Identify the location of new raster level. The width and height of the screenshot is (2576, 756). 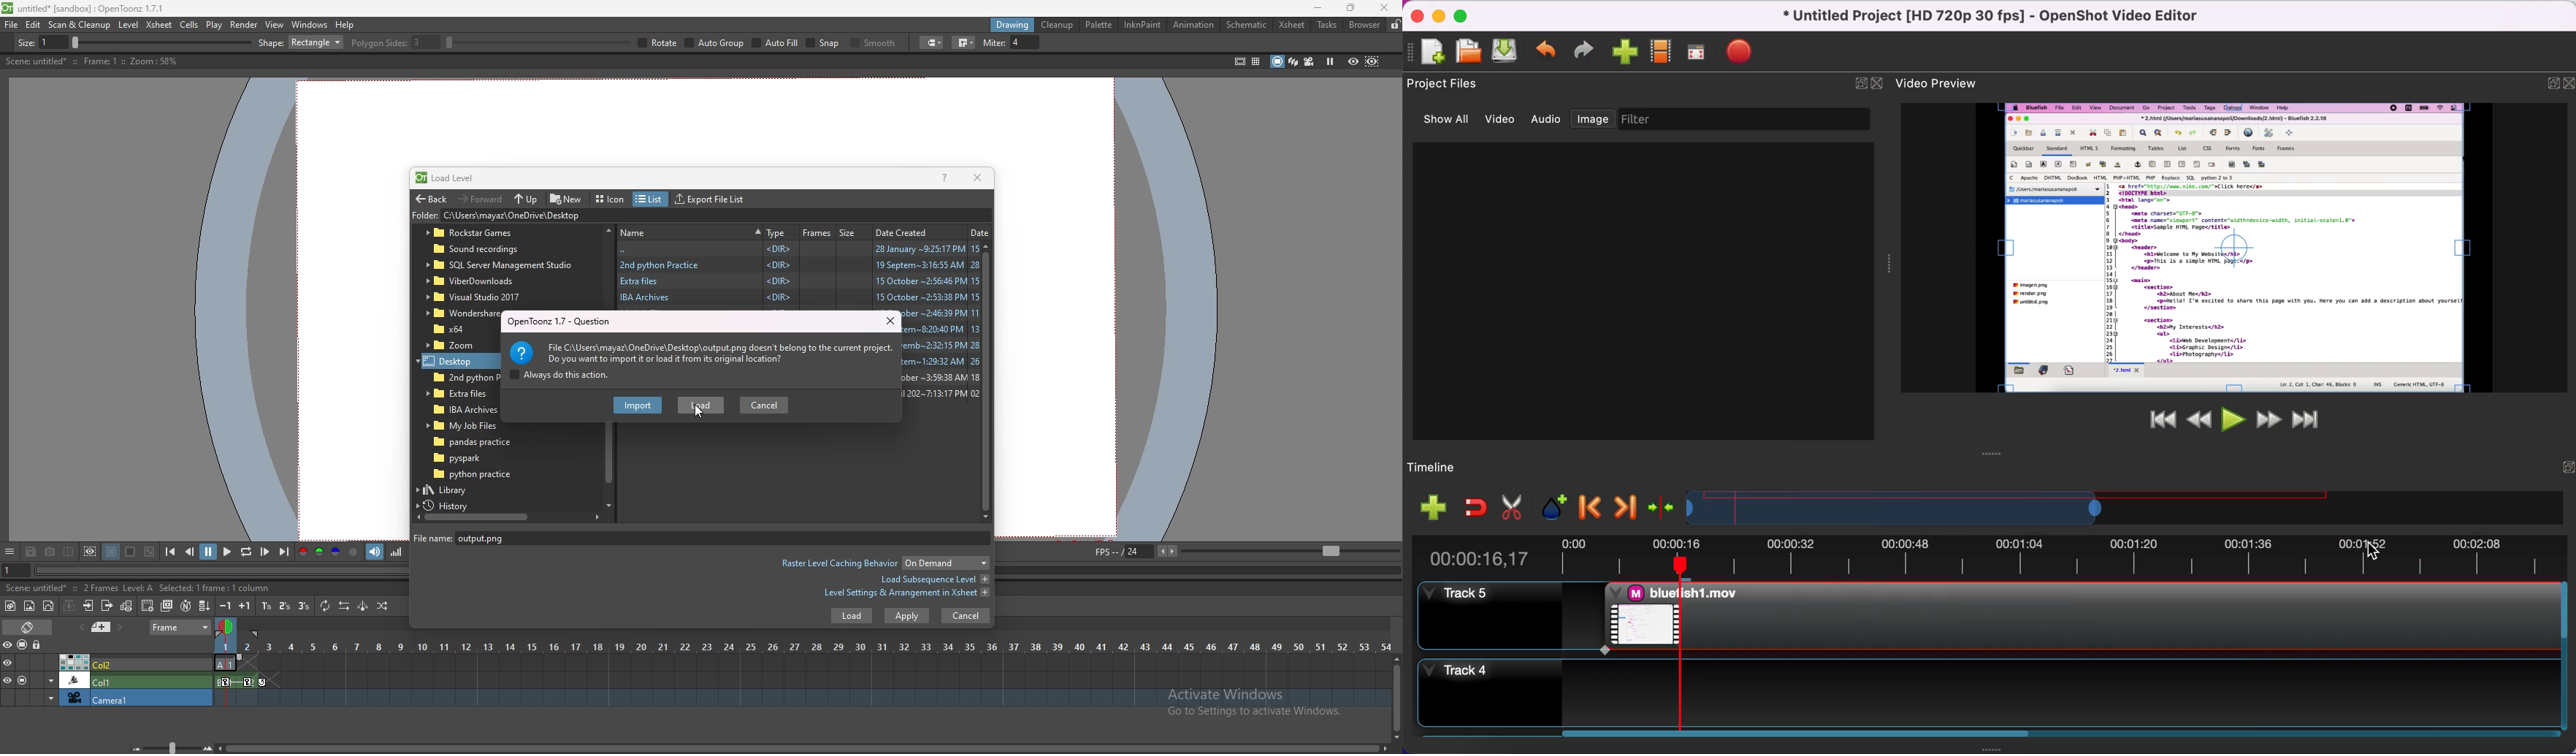
(29, 606).